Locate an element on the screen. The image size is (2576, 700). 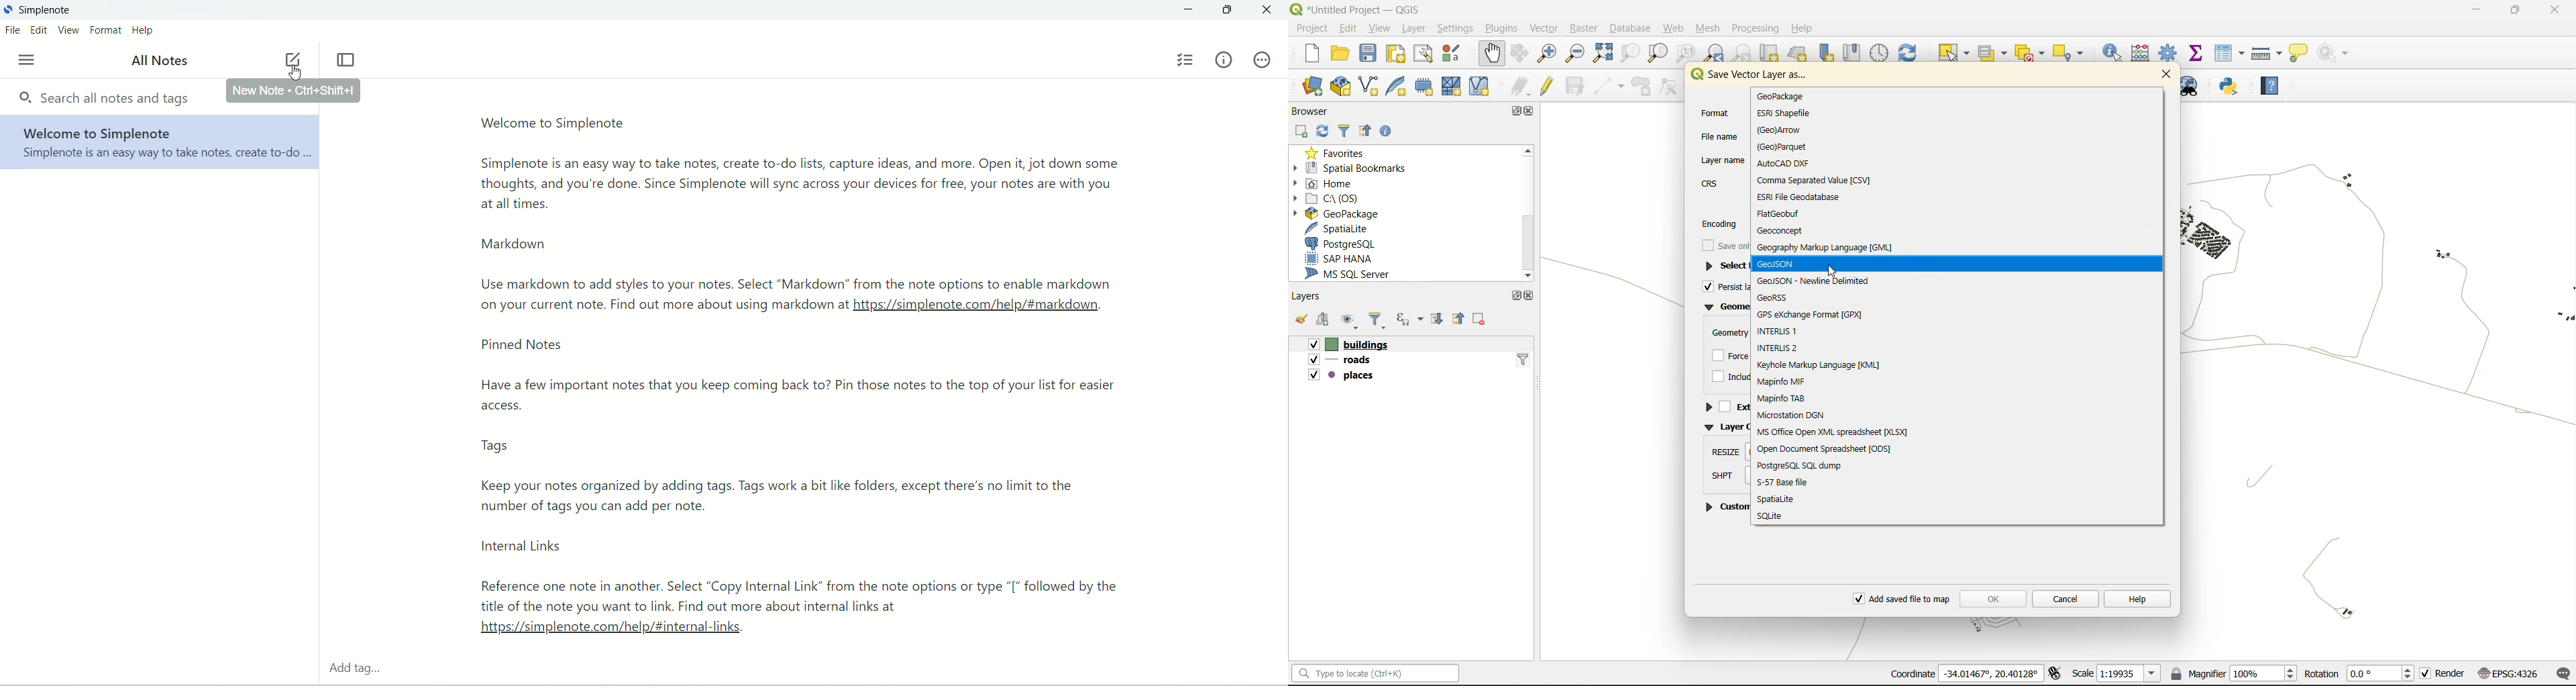
vertex tools is located at coordinates (1671, 86).